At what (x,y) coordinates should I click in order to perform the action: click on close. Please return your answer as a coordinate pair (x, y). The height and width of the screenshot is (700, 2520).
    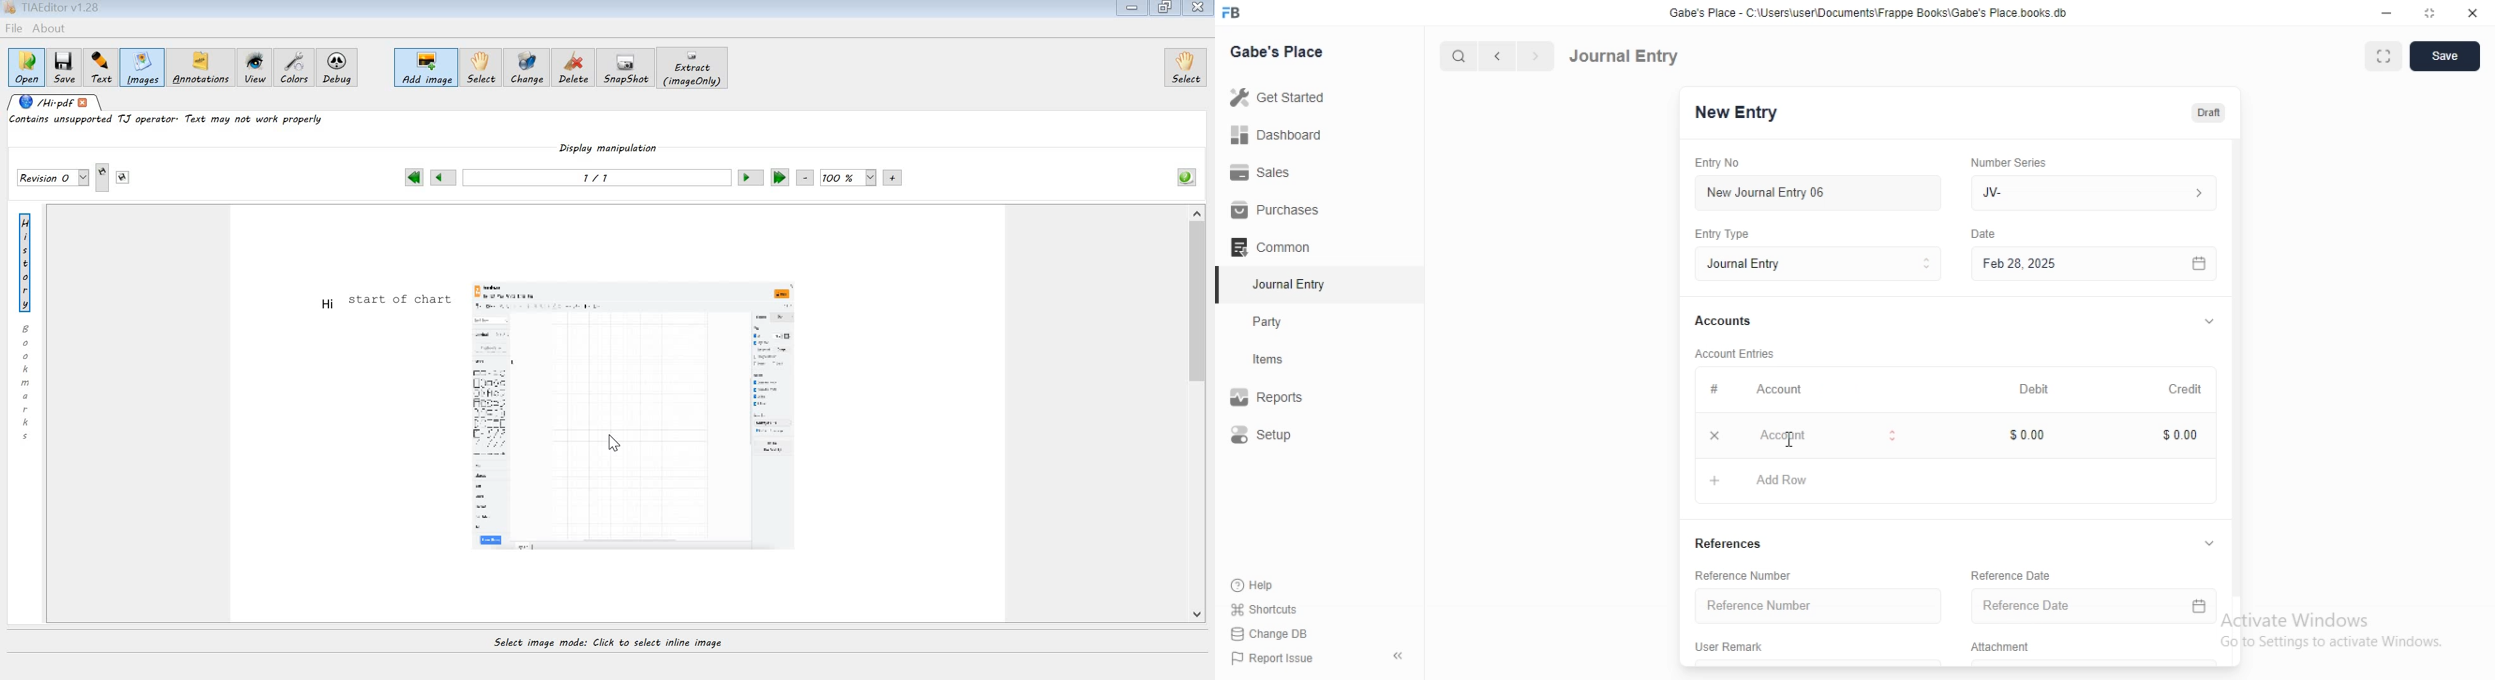
    Looking at the image, I should click on (2473, 14).